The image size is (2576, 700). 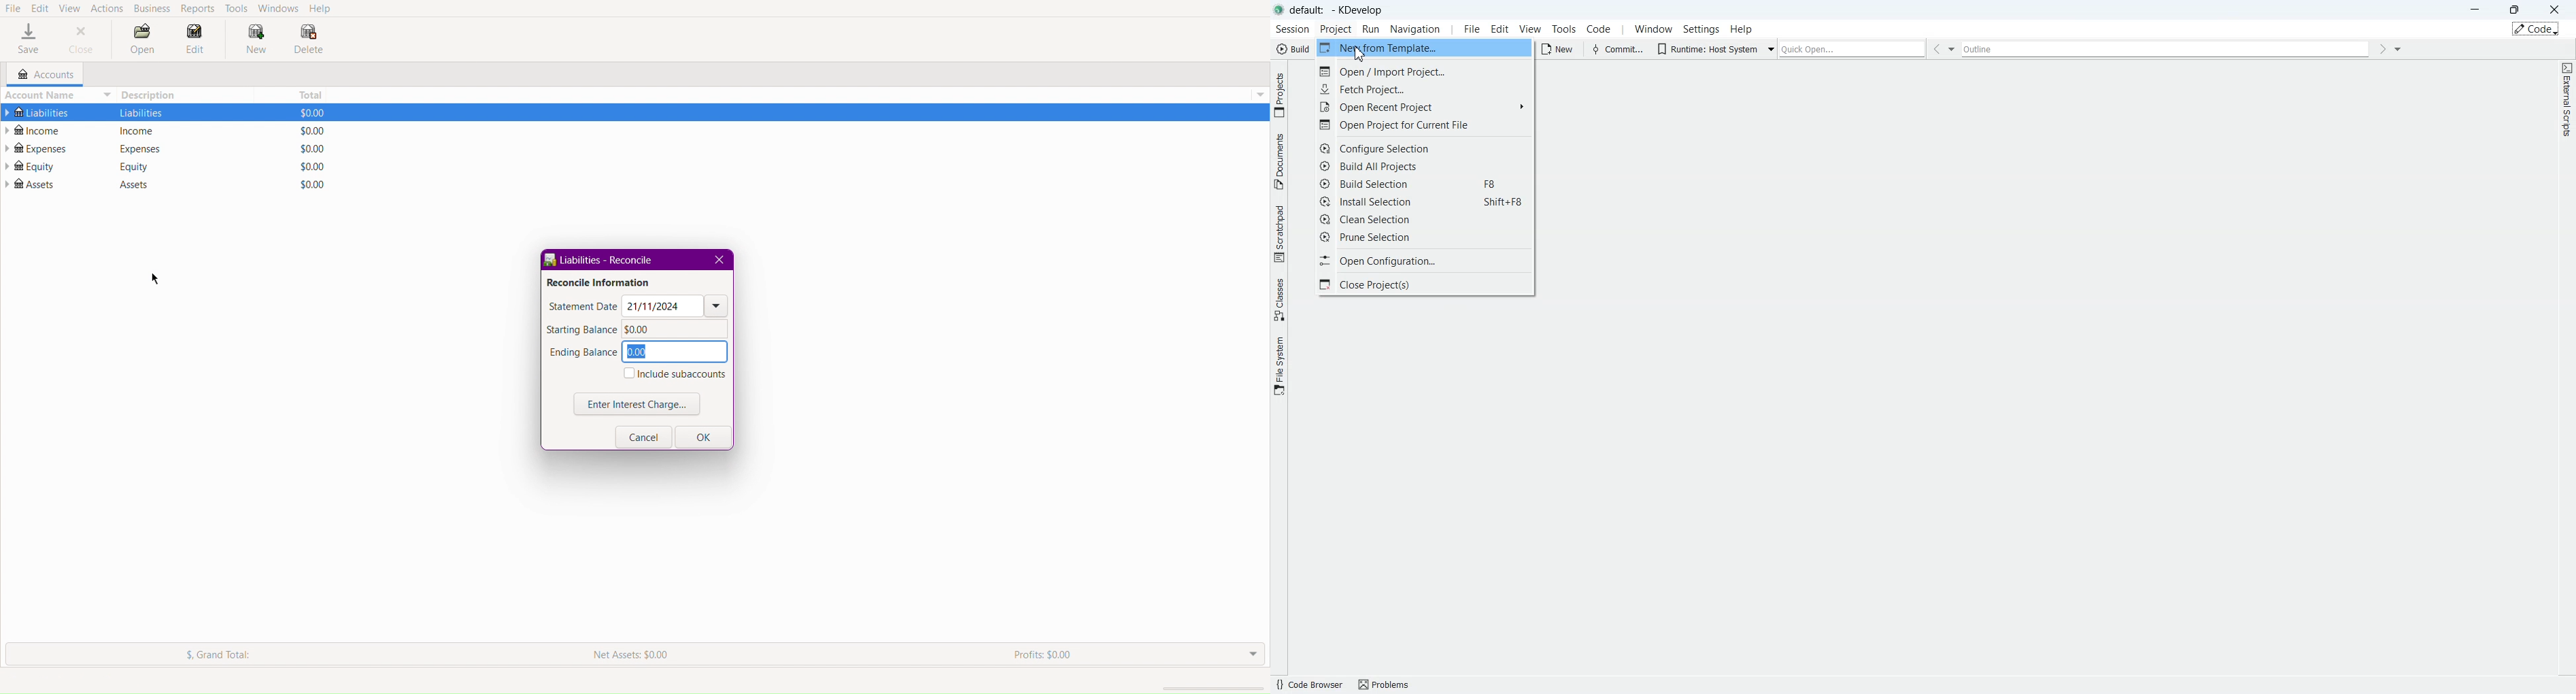 What do you see at coordinates (138, 131) in the screenshot?
I see `Description` at bounding box center [138, 131].